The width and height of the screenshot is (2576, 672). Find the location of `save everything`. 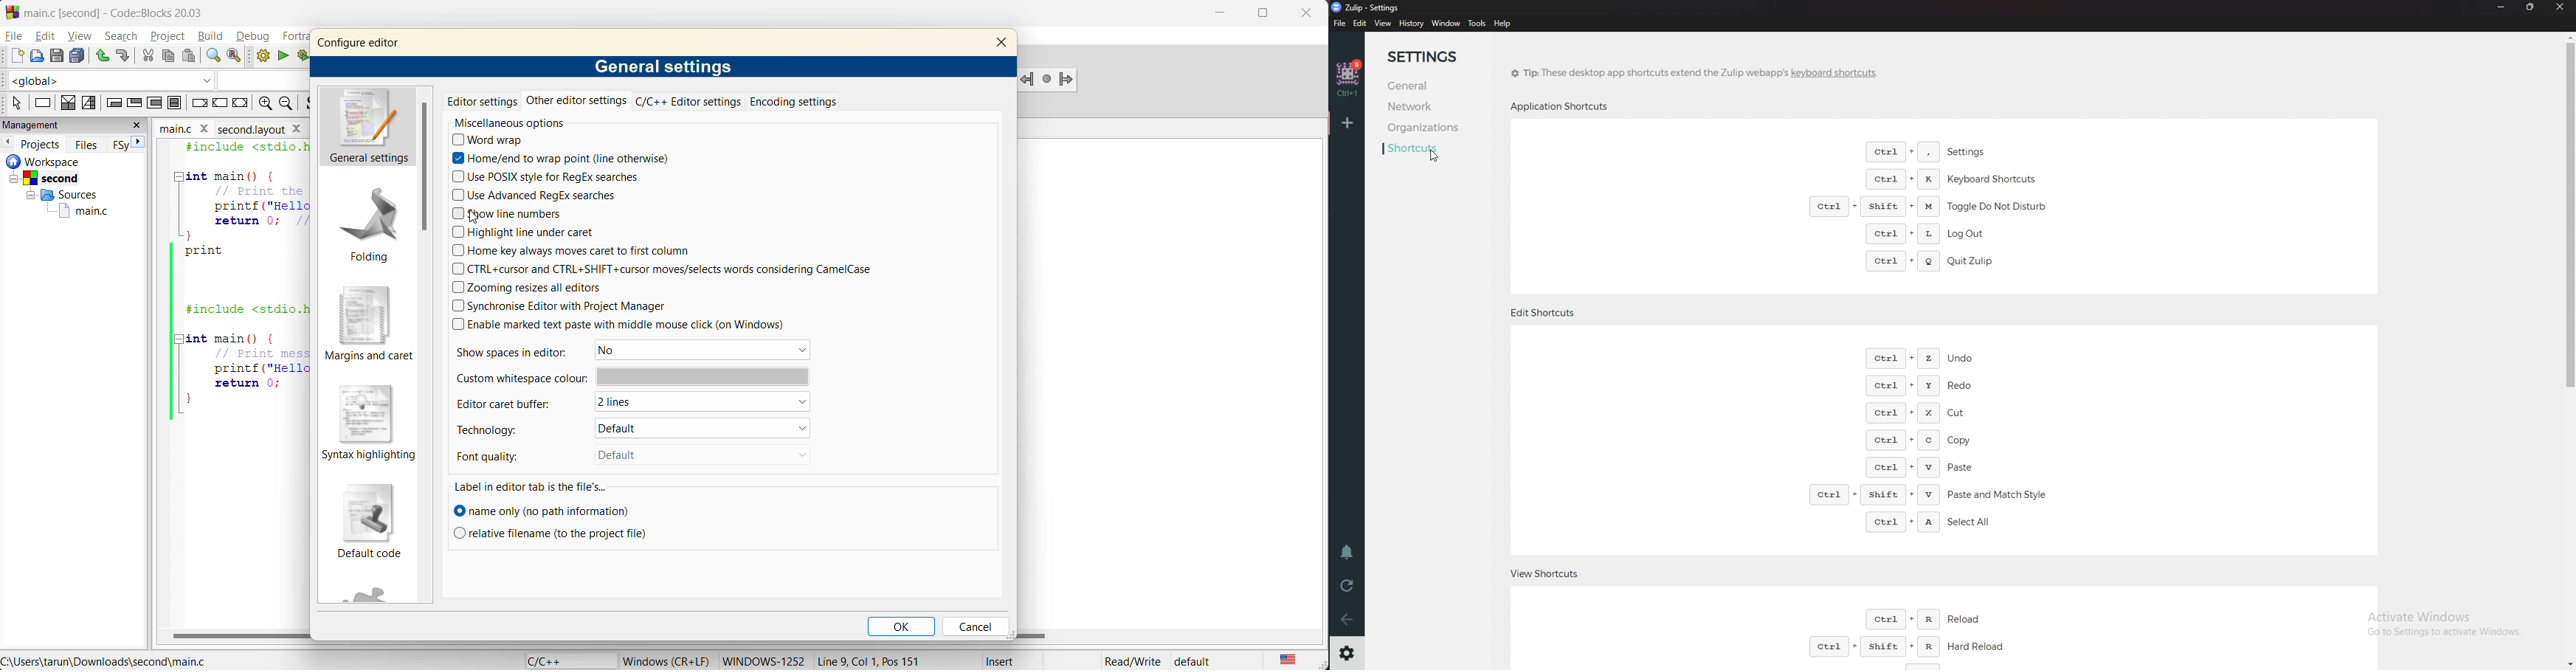

save everything is located at coordinates (78, 57).